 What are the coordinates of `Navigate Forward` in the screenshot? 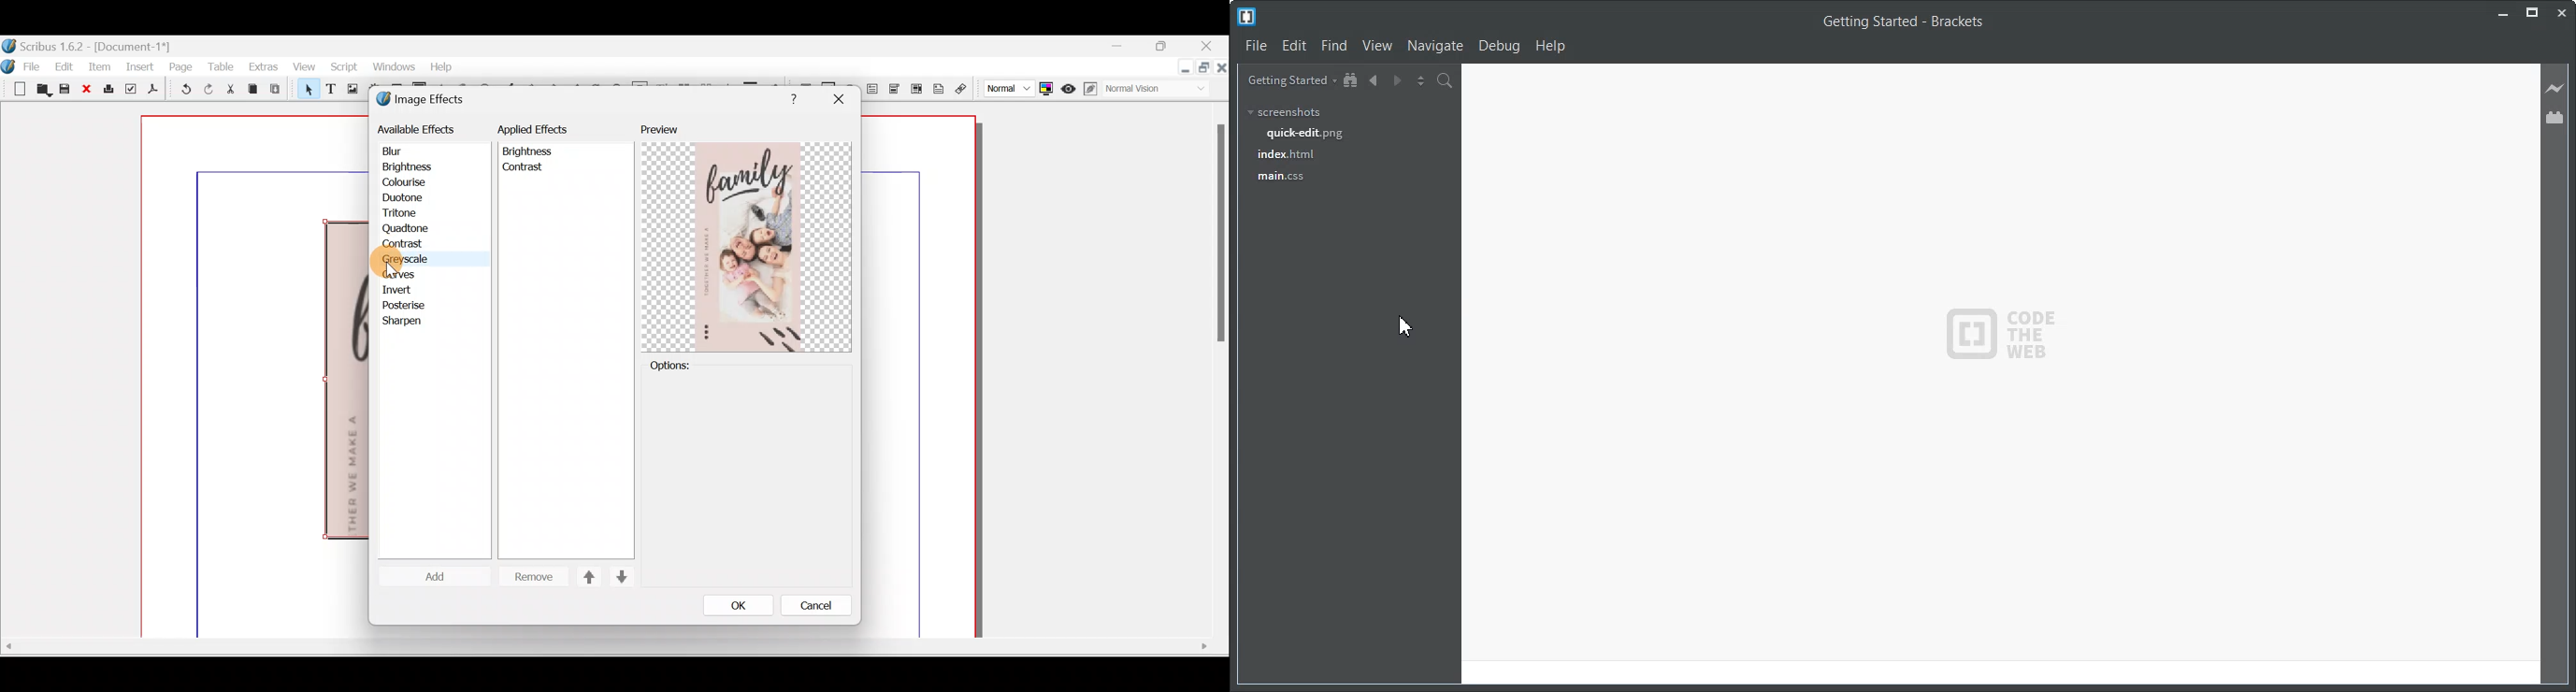 It's located at (1398, 79).